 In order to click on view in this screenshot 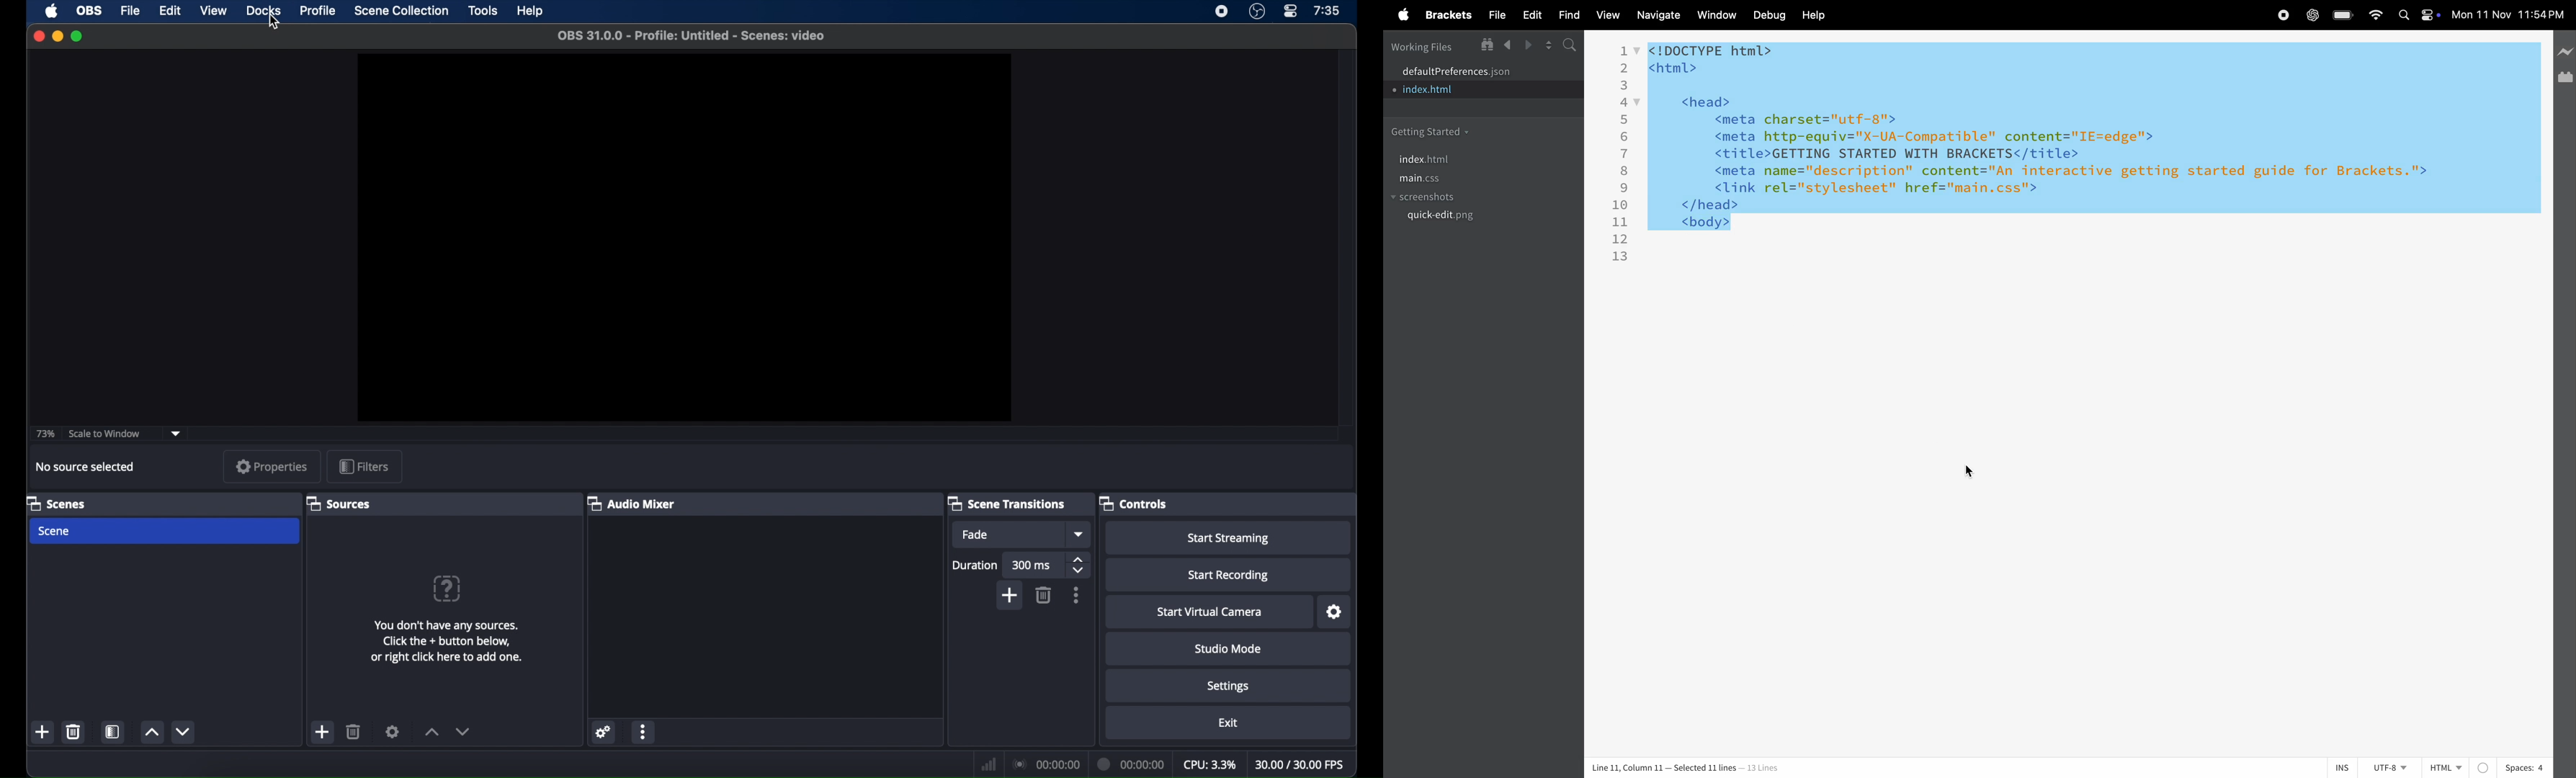, I will do `click(1607, 15)`.